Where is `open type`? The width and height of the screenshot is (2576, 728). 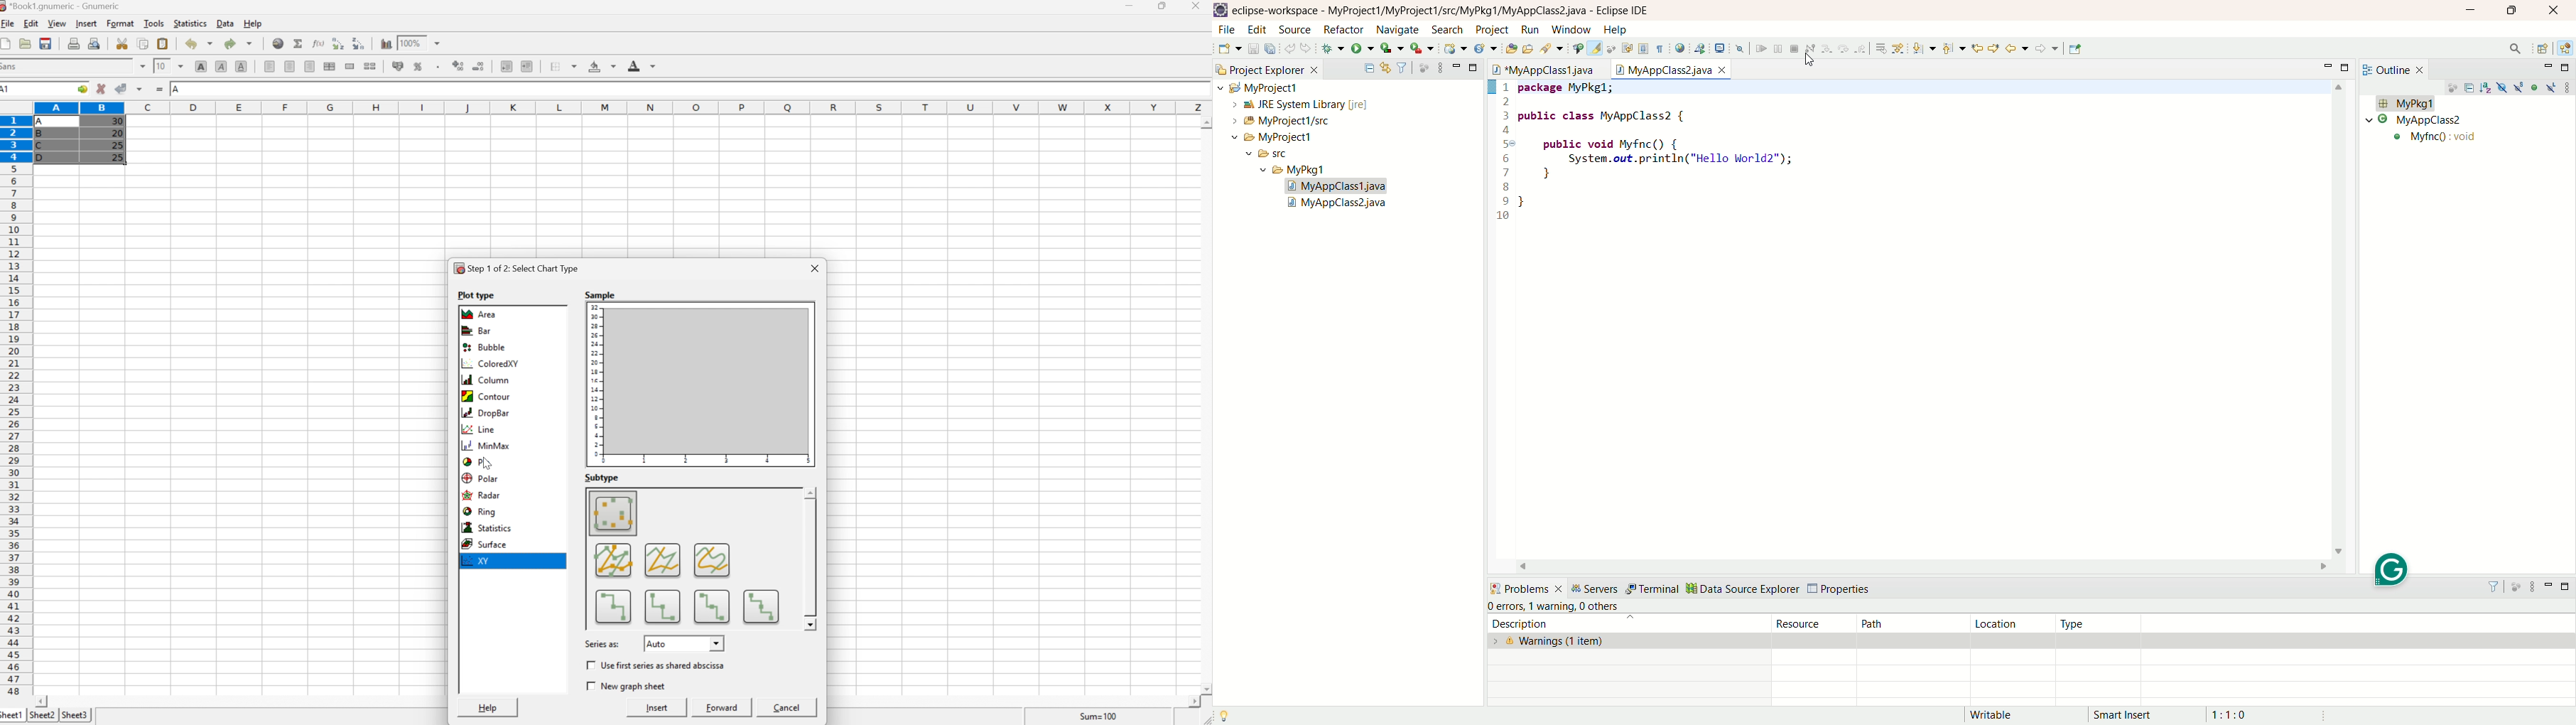 open type is located at coordinates (1509, 50).